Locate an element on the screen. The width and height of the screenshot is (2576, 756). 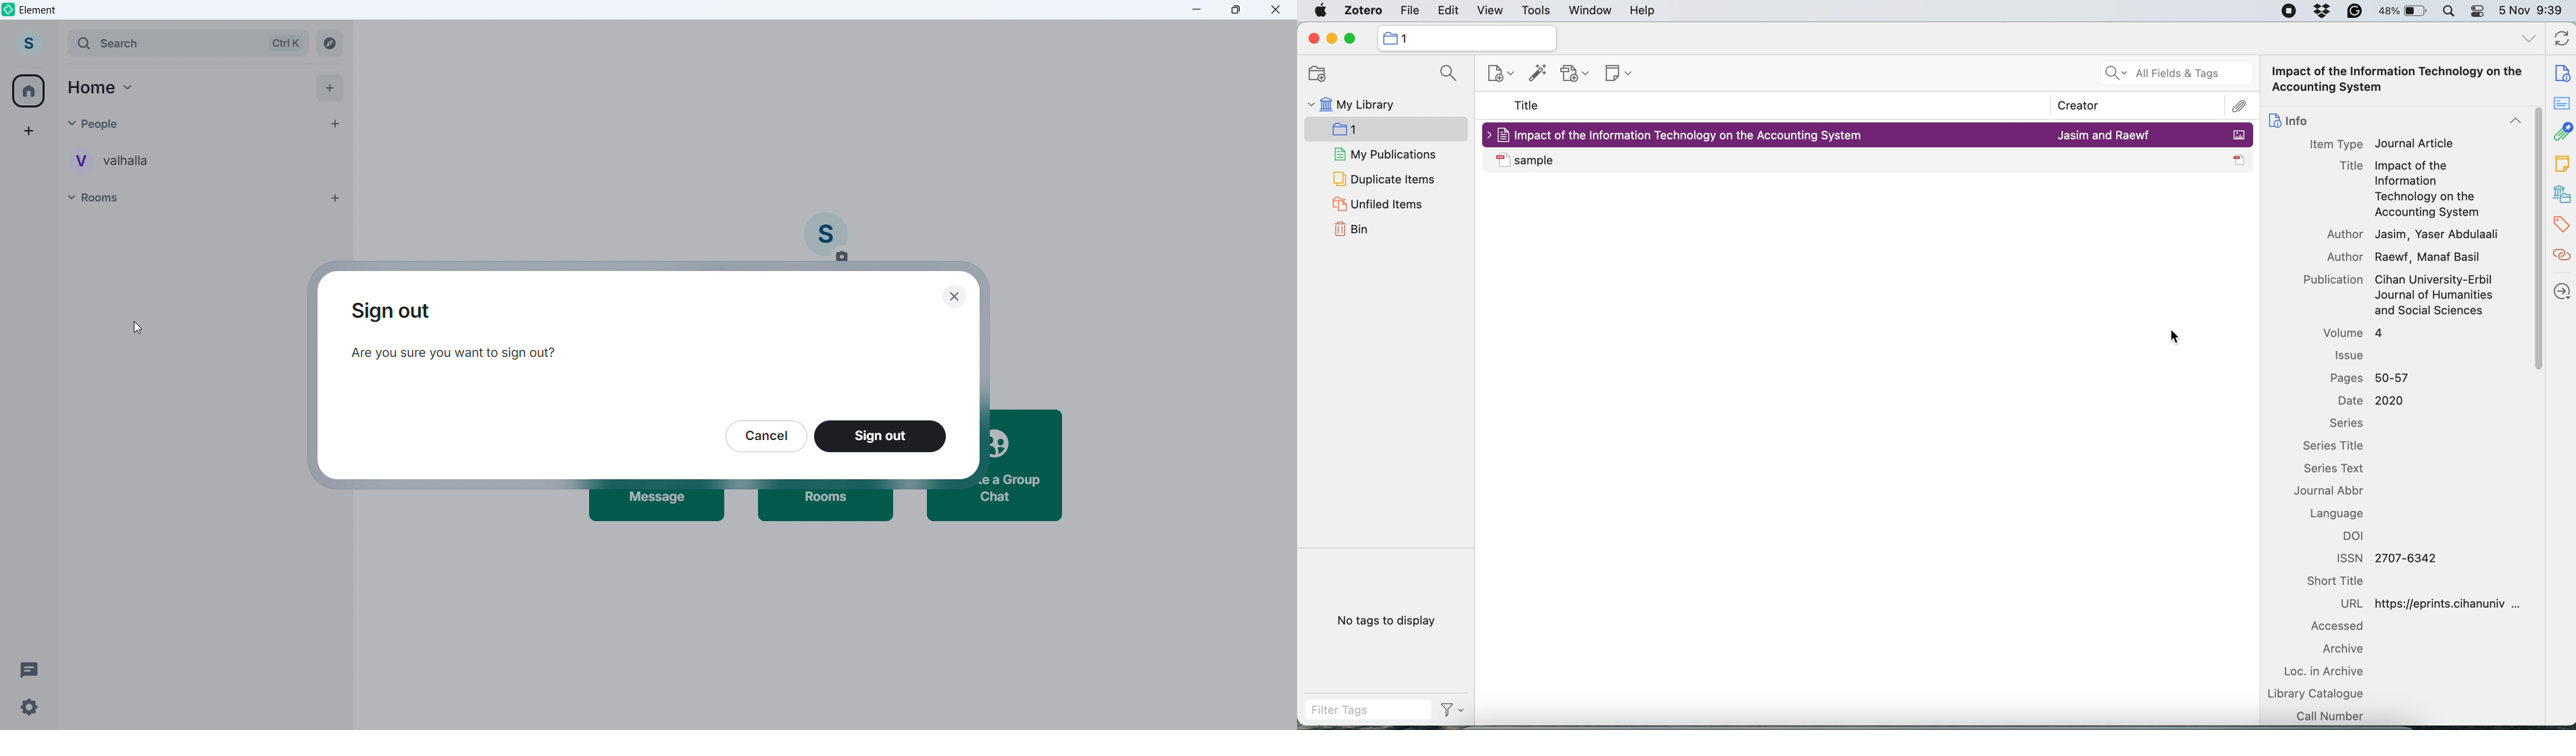
Rooms  is located at coordinates (191, 197).